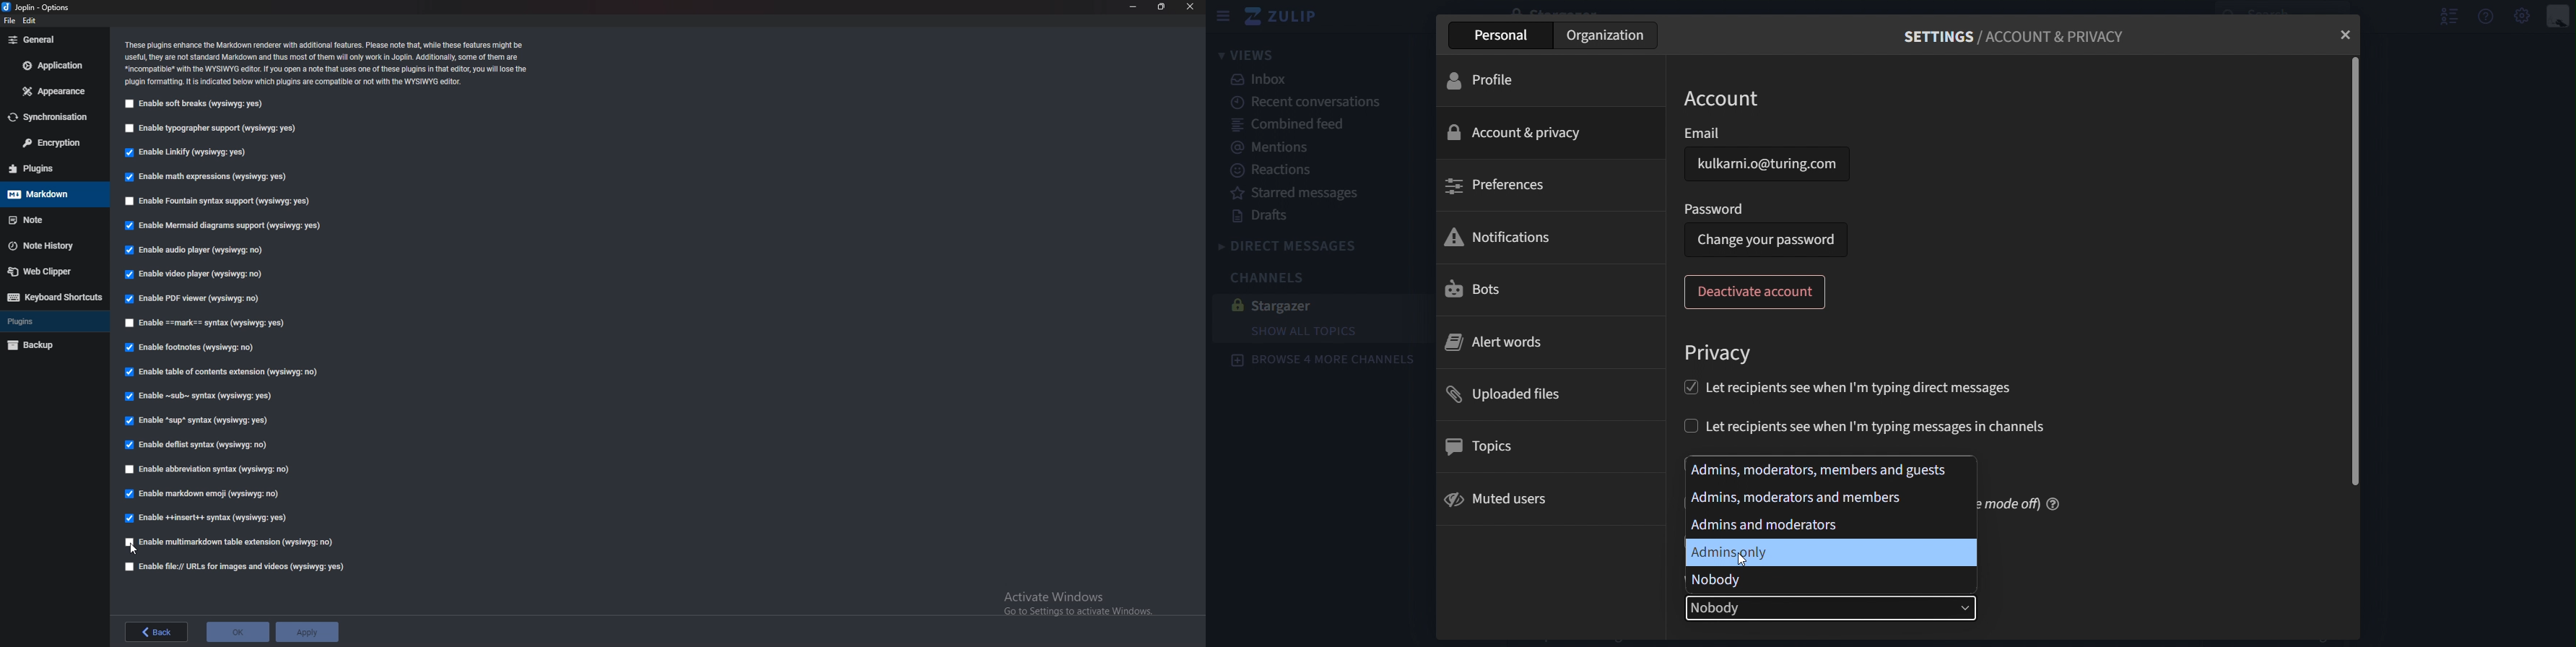  I want to click on notifications, so click(1500, 238).